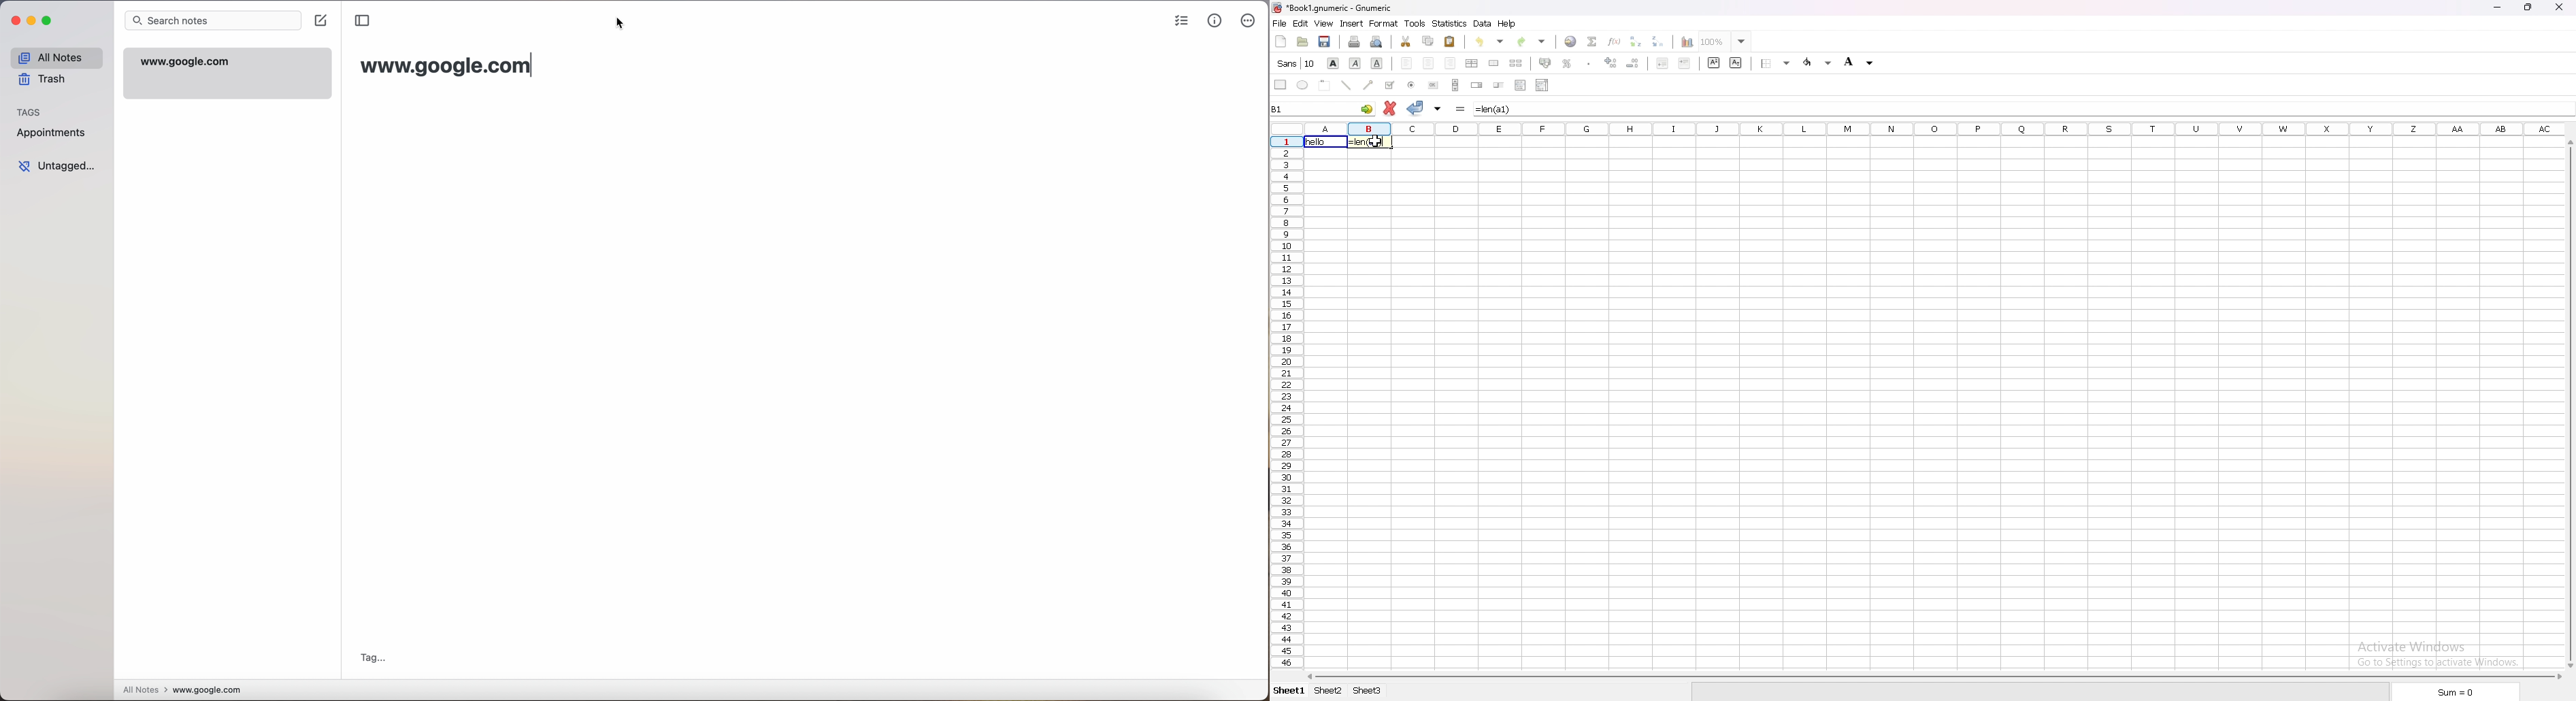  Describe the element at coordinates (1378, 64) in the screenshot. I see `underline` at that location.